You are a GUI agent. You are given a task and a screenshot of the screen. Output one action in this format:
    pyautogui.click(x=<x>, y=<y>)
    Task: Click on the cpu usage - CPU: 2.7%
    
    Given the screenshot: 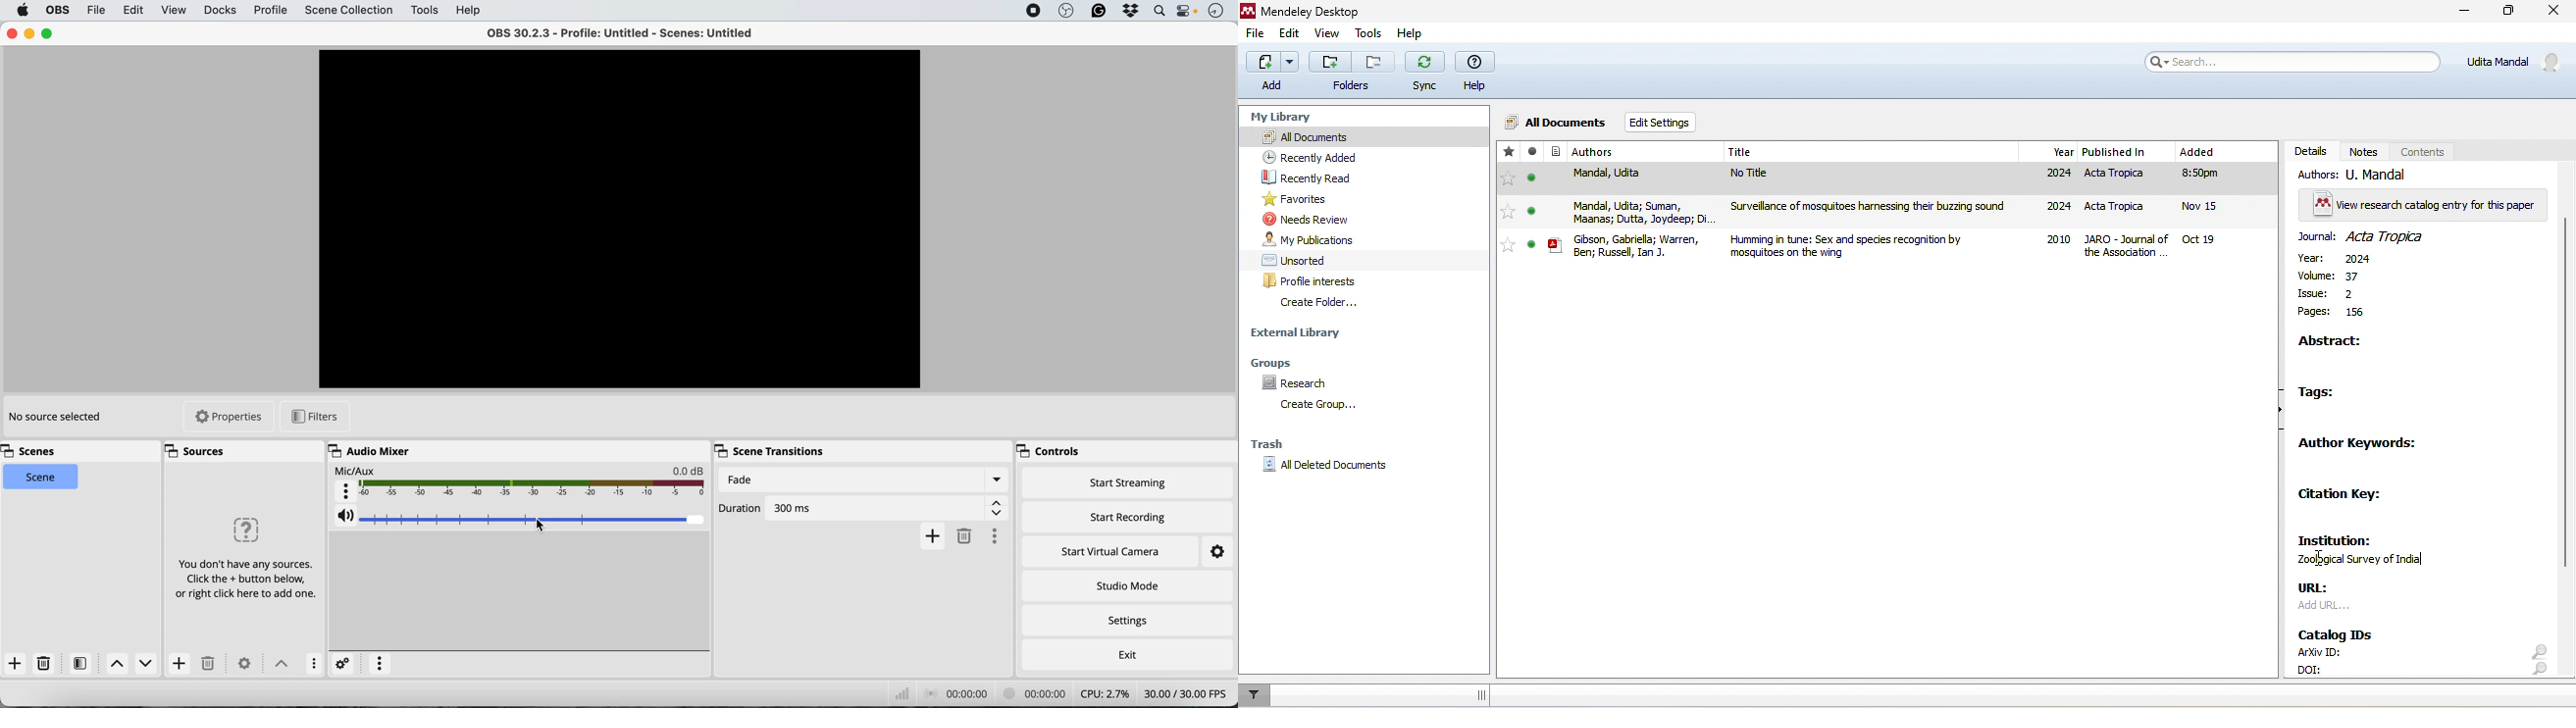 What is the action you would take?
    pyautogui.click(x=1109, y=694)
    